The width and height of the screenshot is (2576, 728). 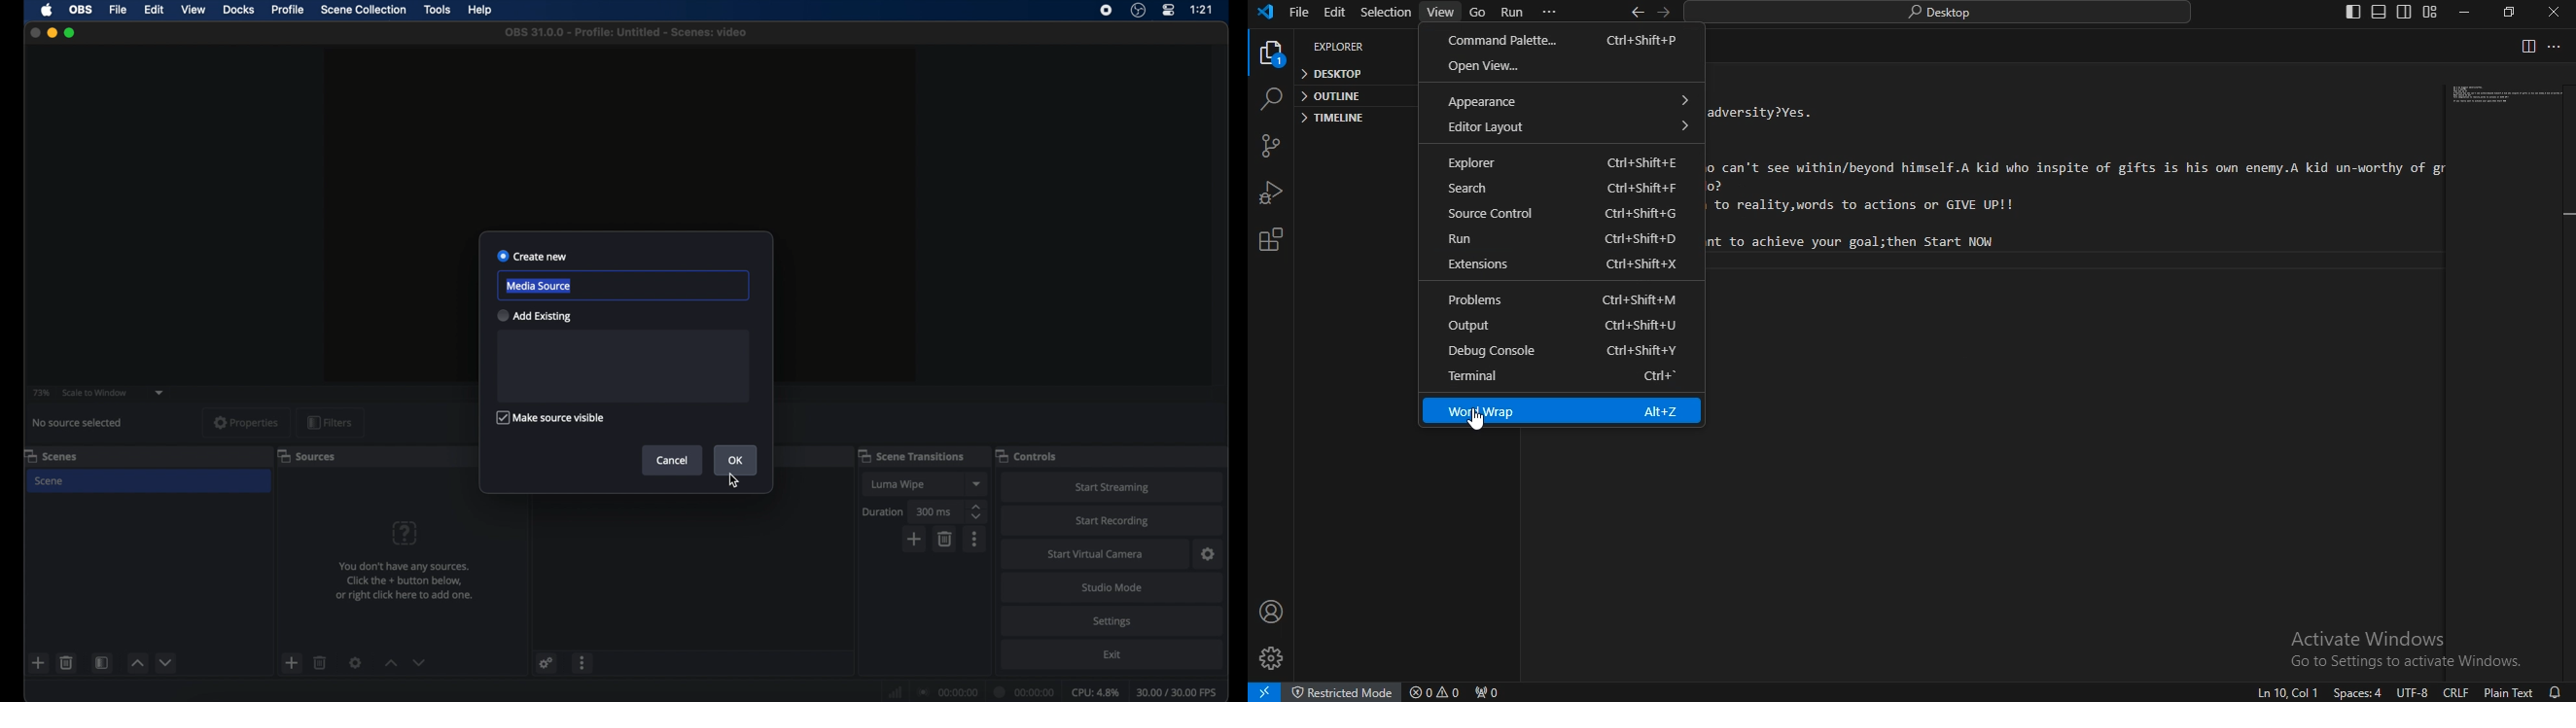 What do you see at coordinates (66, 662) in the screenshot?
I see `delete` at bounding box center [66, 662].